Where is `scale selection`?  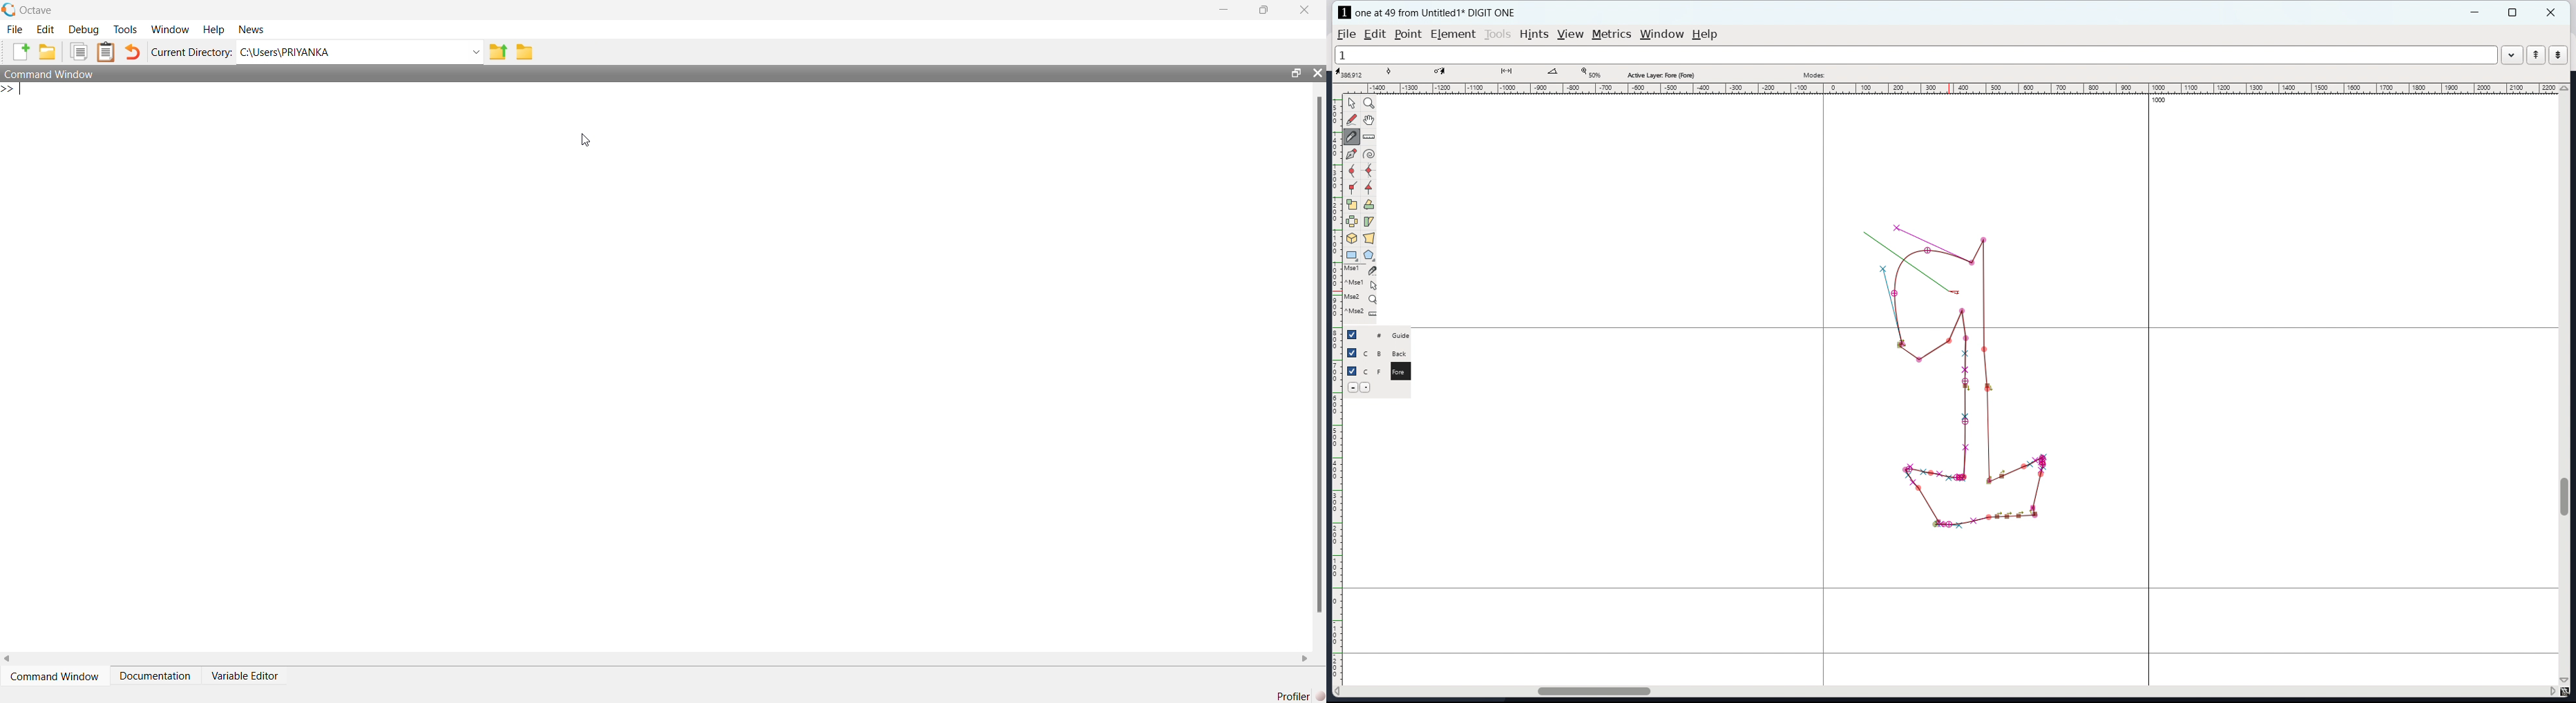 scale selection is located at coordinates (1351, 204).